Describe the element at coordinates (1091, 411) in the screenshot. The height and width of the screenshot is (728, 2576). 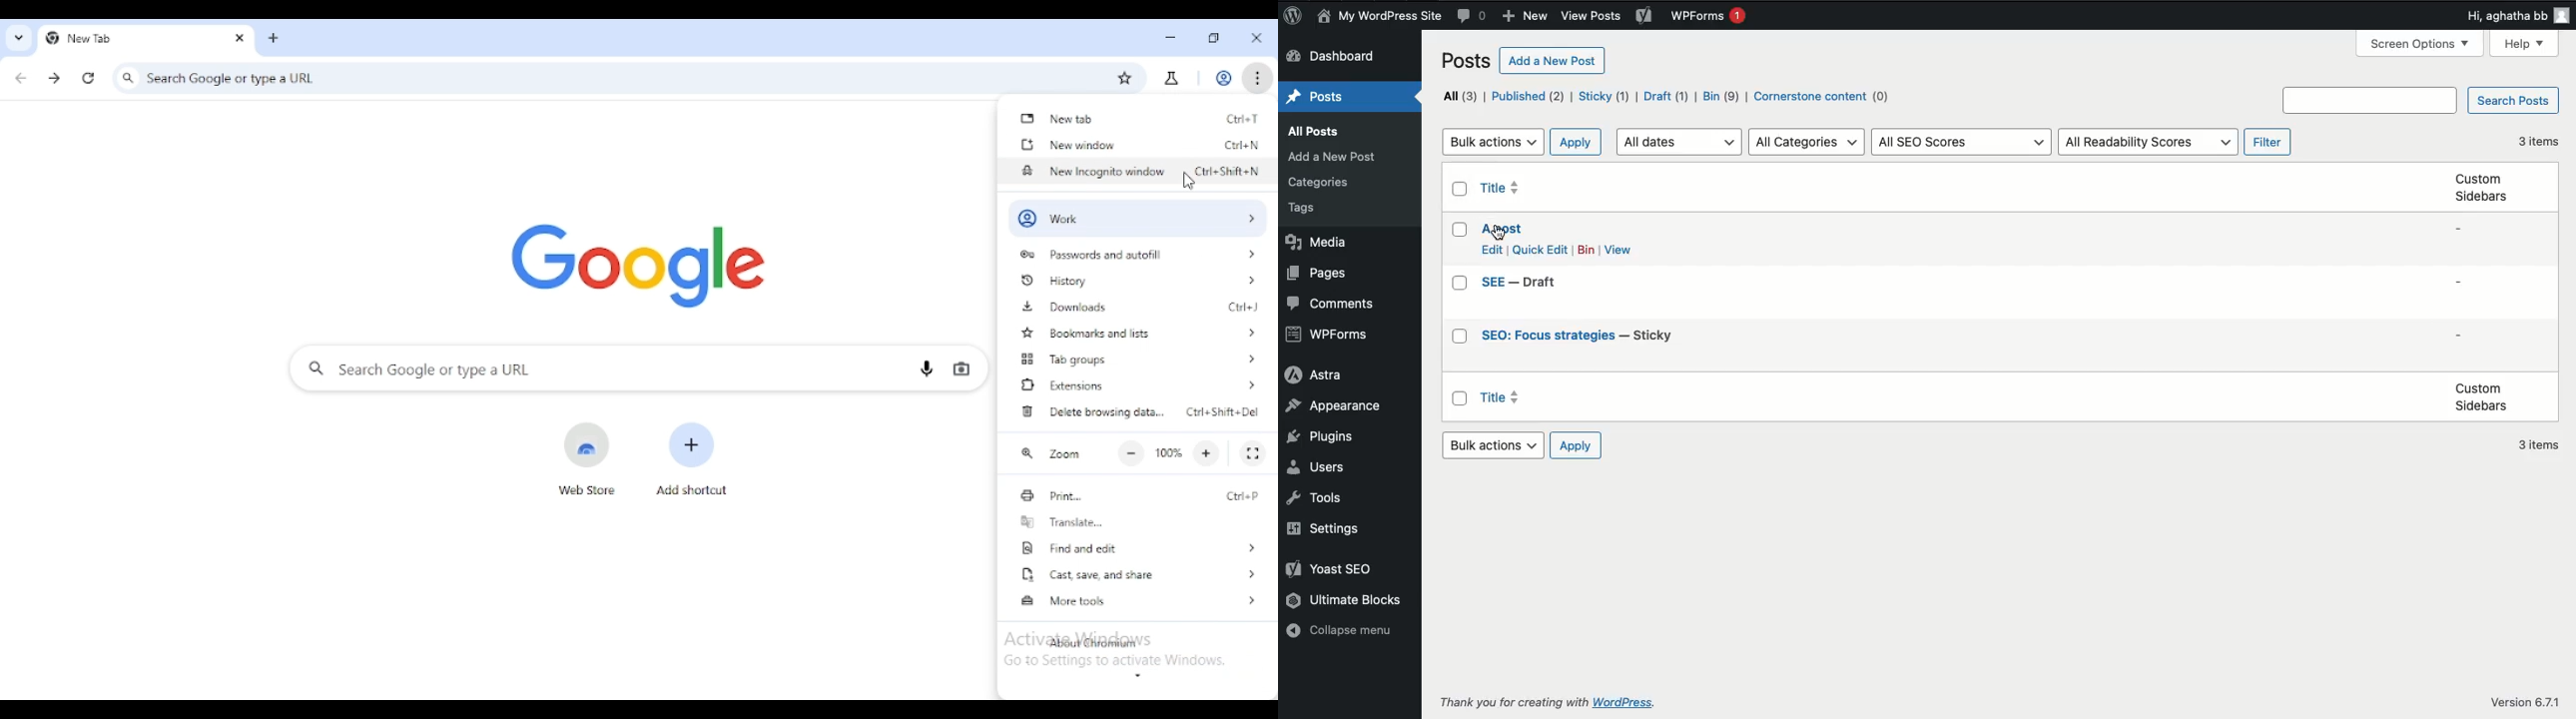
I see `delete browsing data` at that location.